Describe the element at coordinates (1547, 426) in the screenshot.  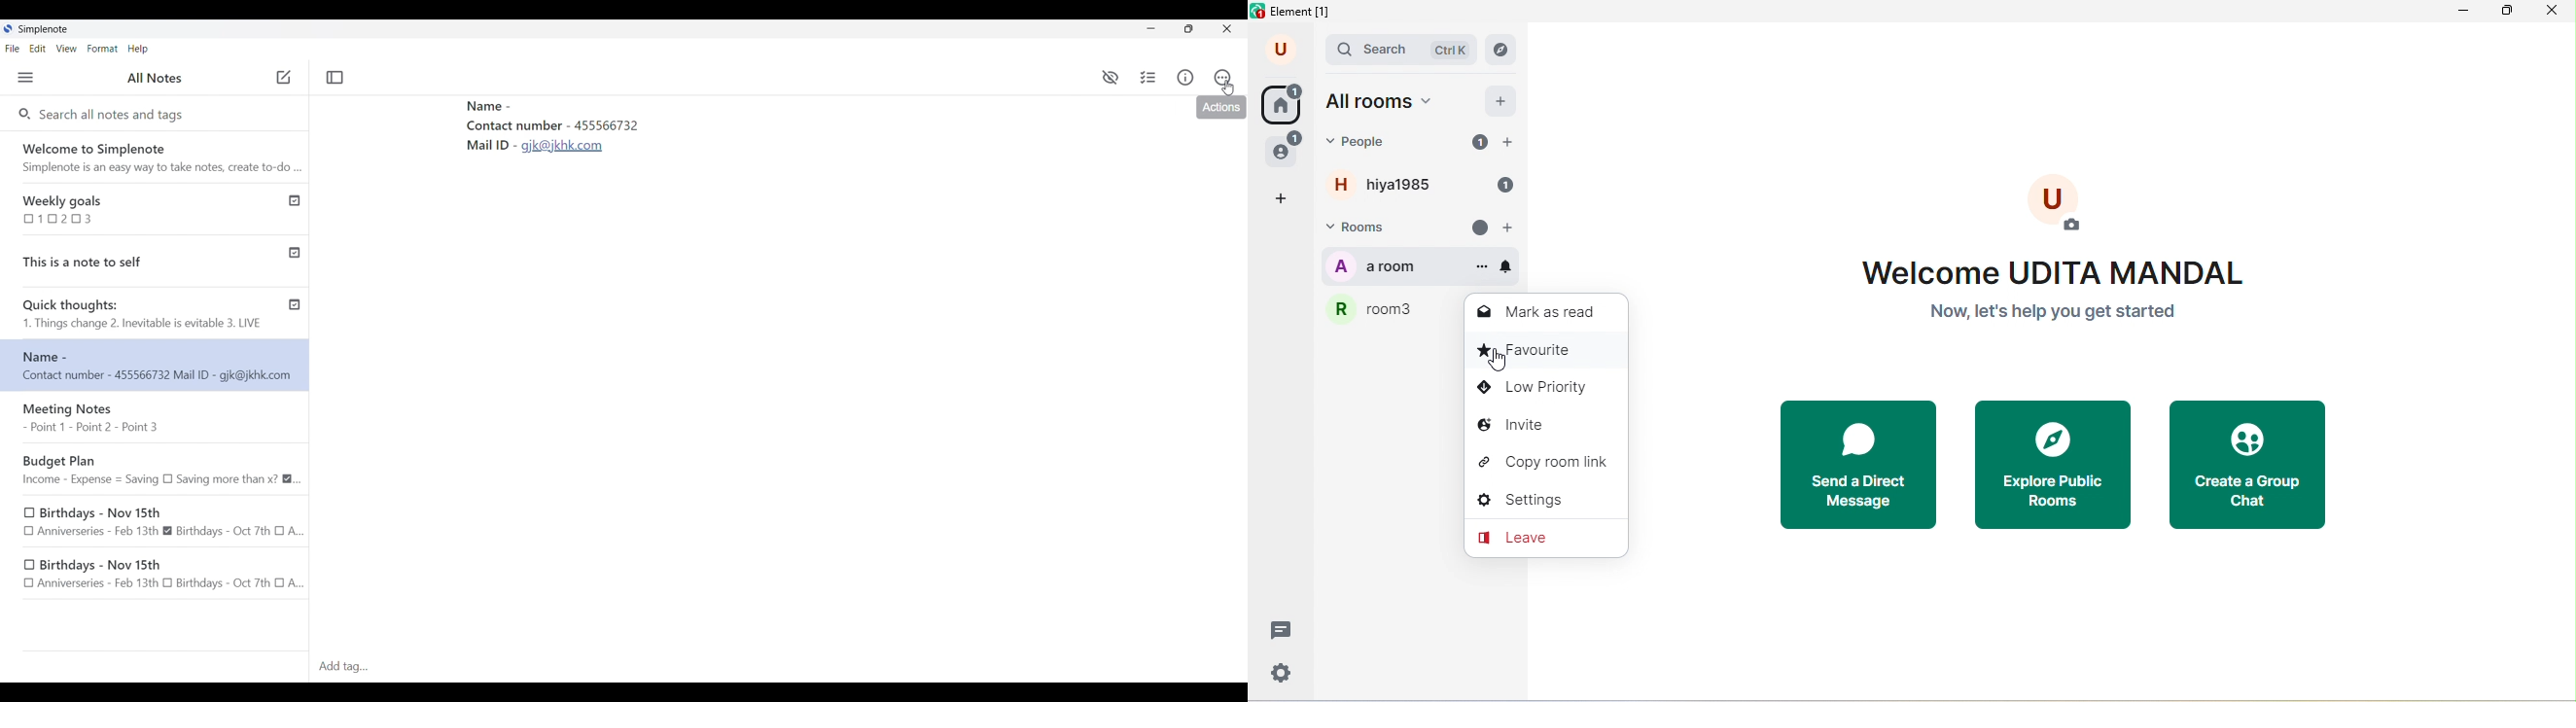
I see `invite` at that location.